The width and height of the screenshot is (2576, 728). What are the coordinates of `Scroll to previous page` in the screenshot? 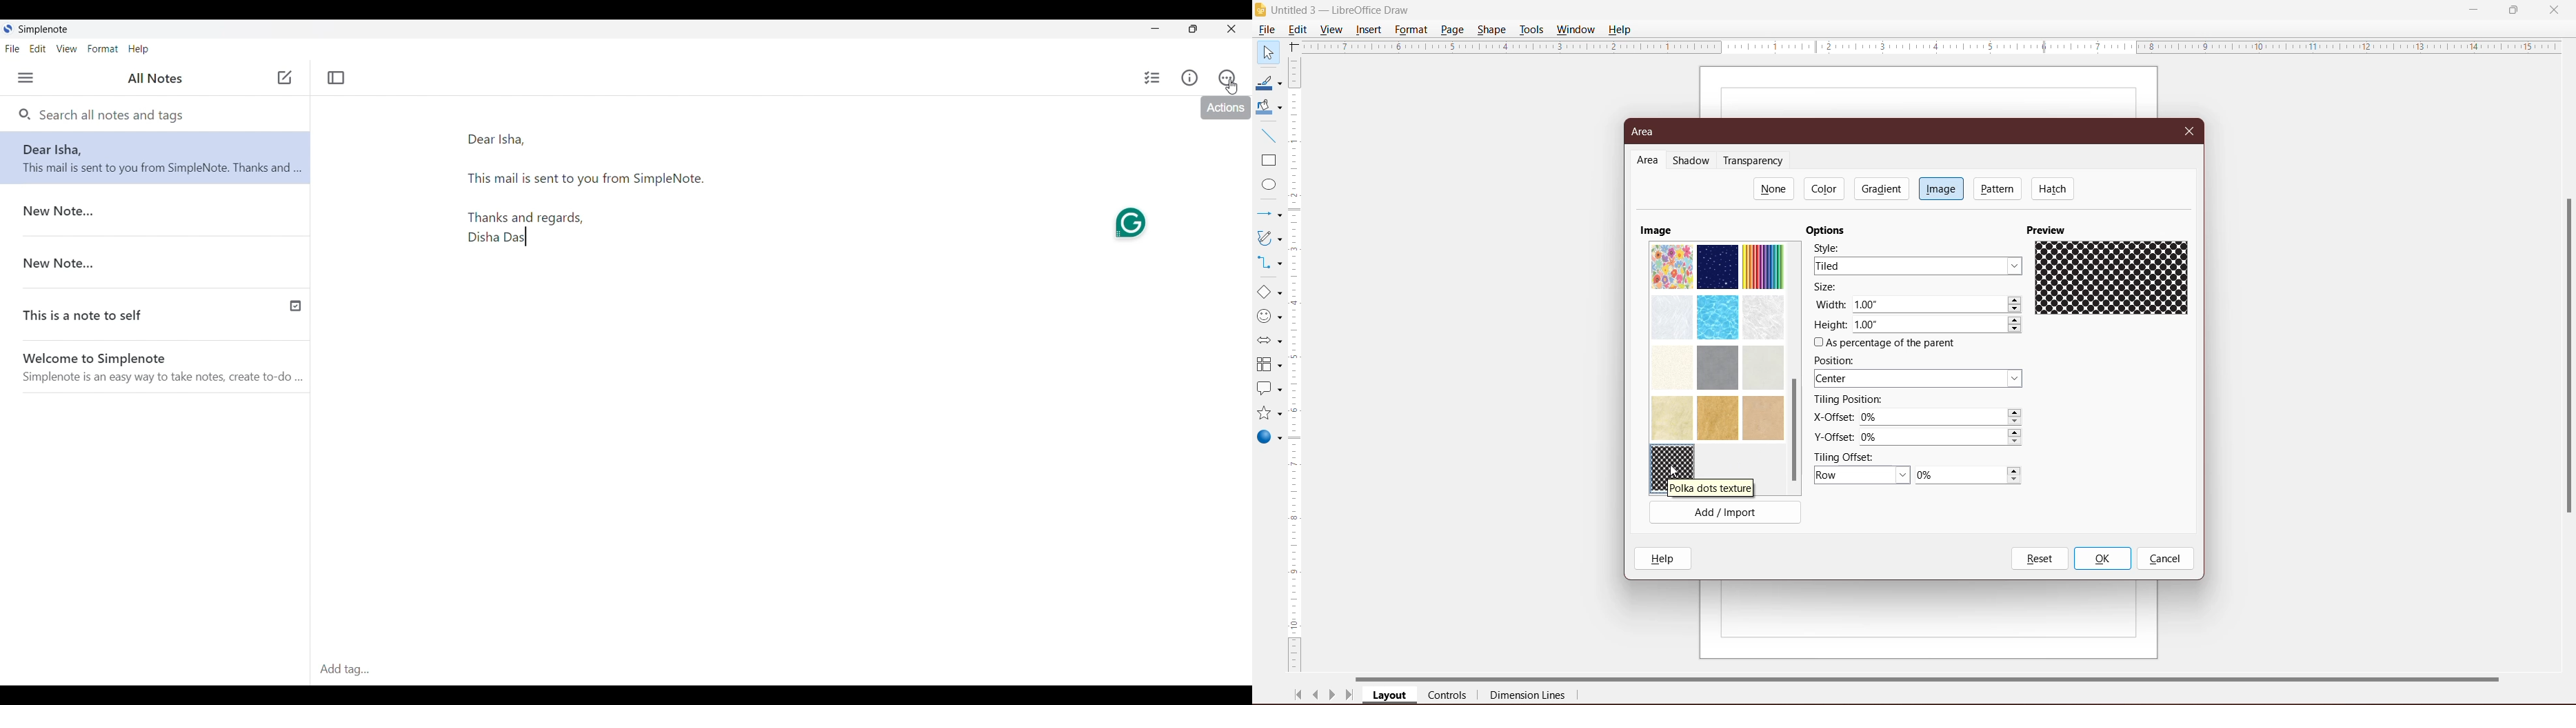 It's located at (1317, 697).